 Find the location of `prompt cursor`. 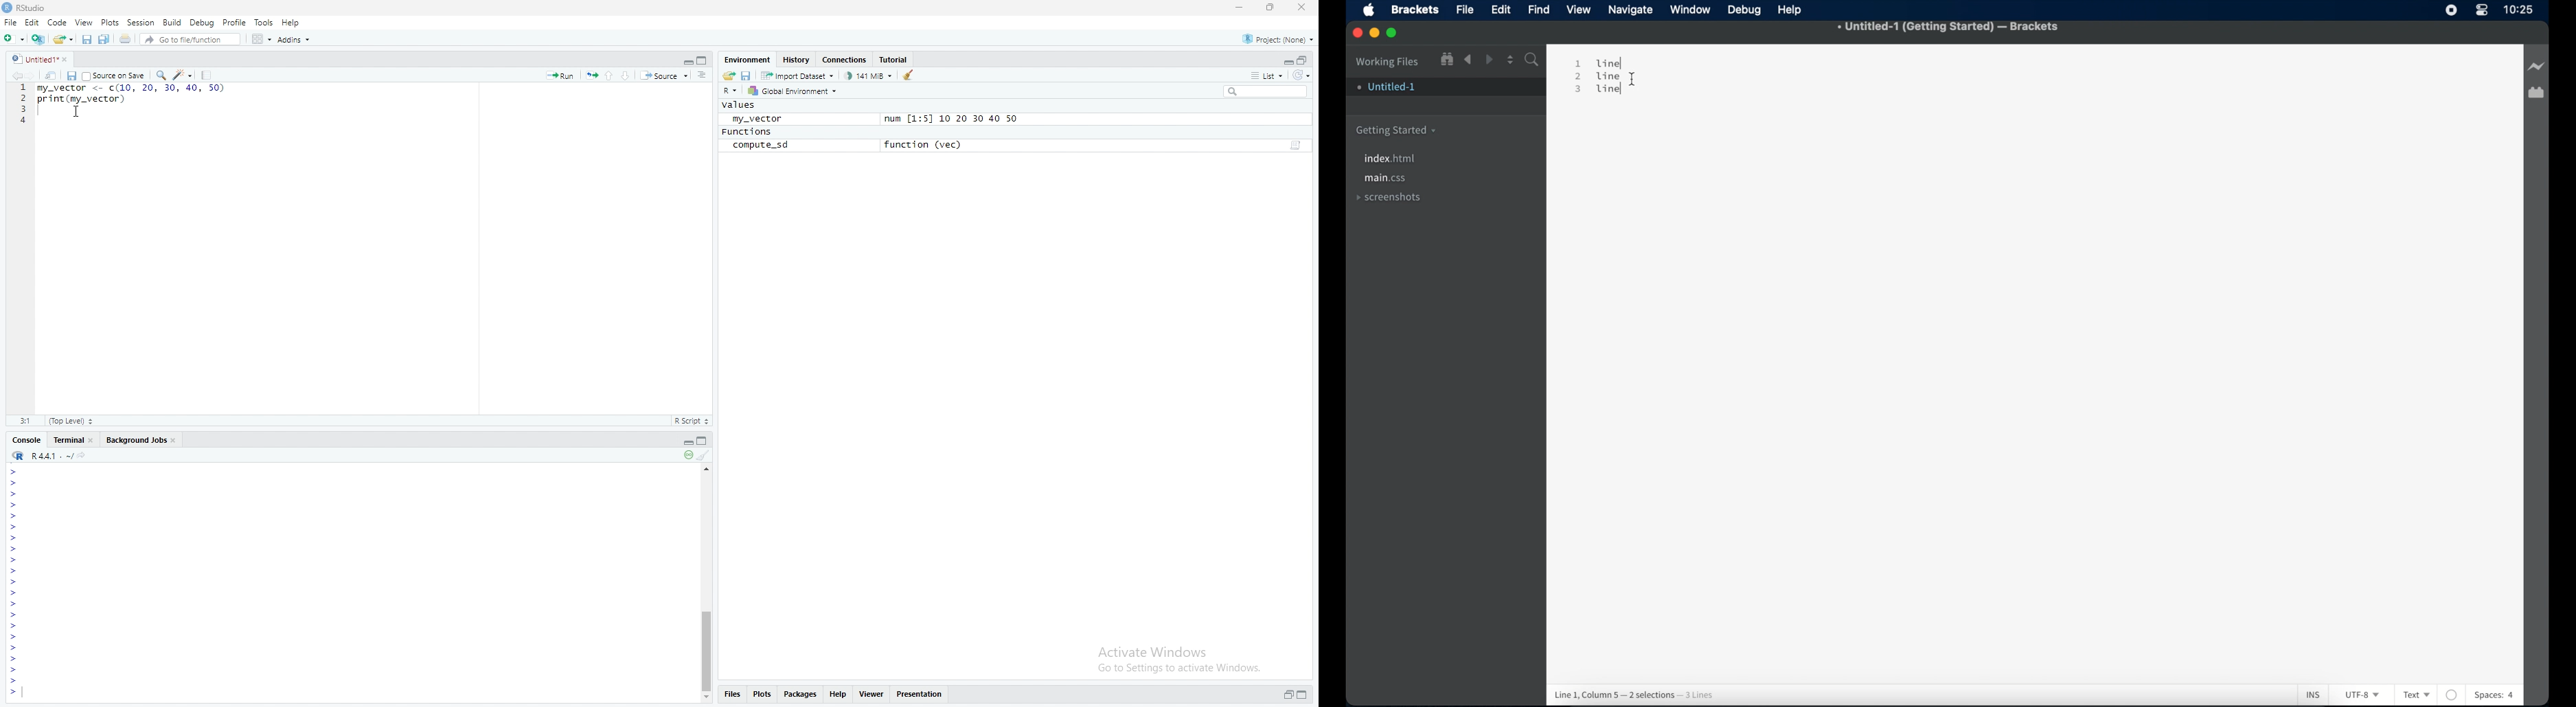

prompt cursor is located at coordinates (13, 548).